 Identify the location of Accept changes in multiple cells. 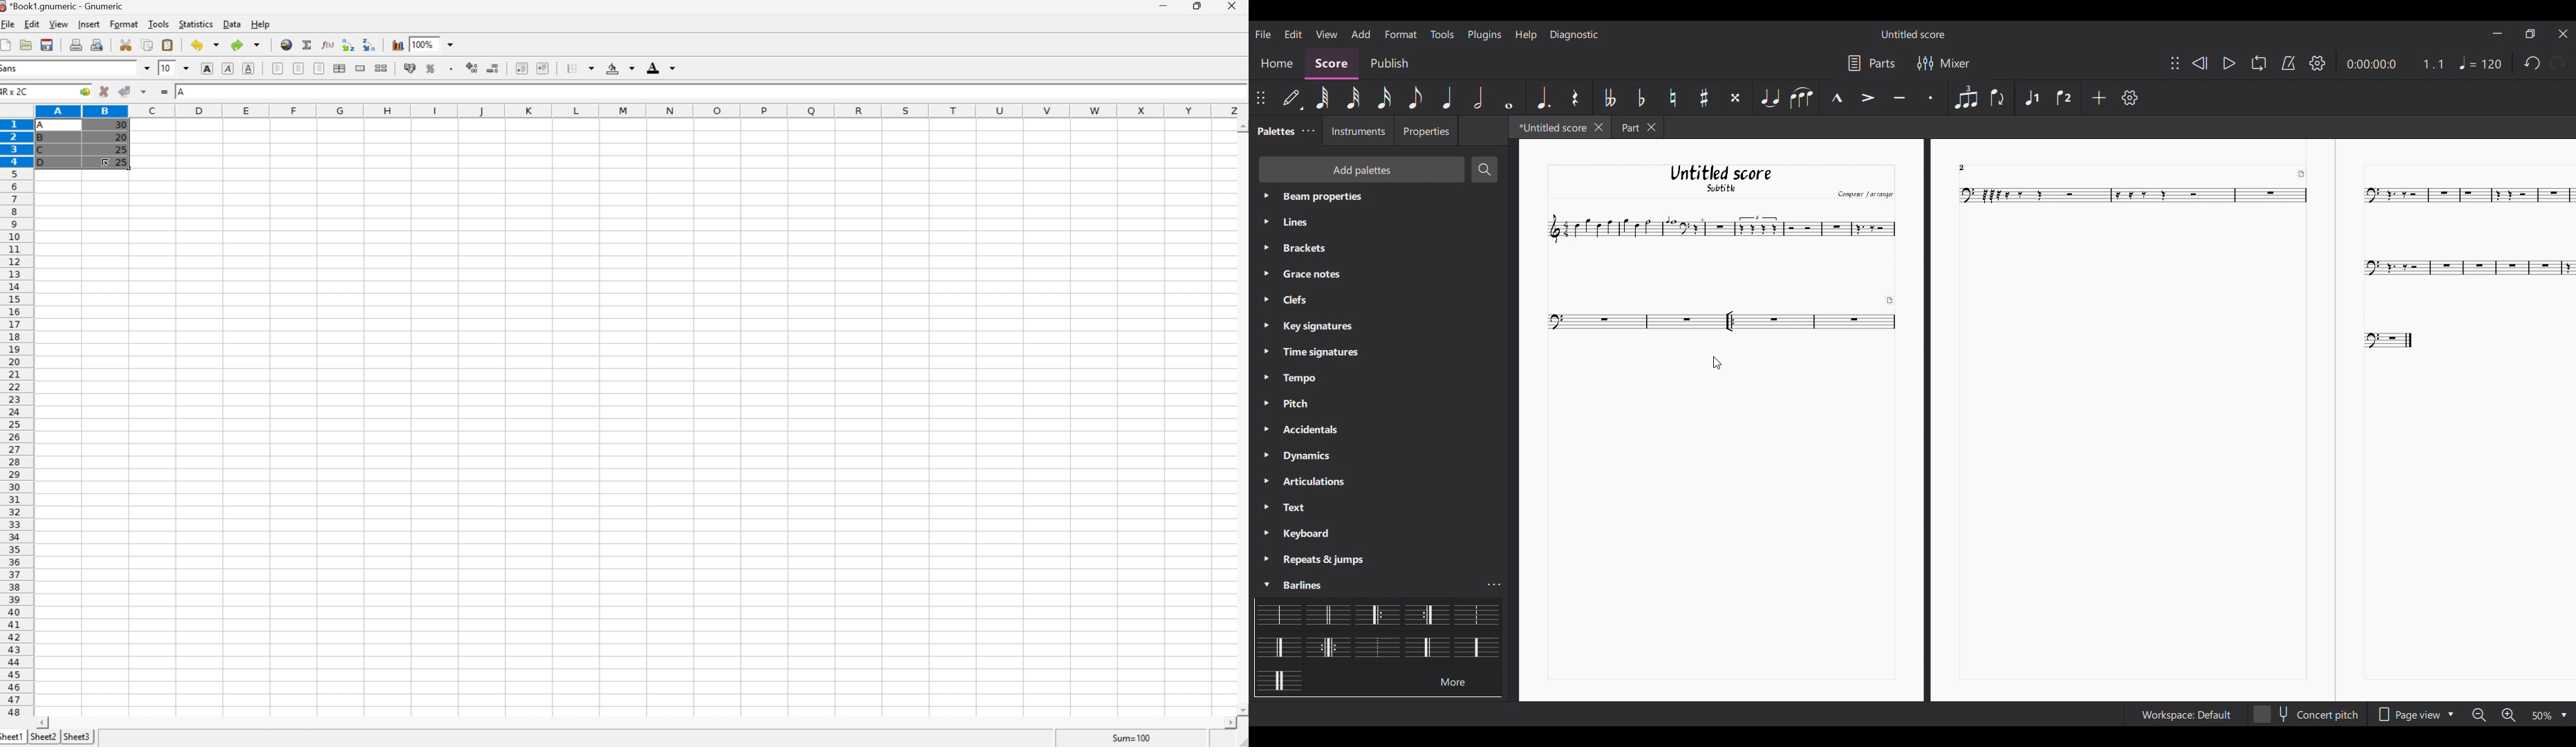
(145, 90).